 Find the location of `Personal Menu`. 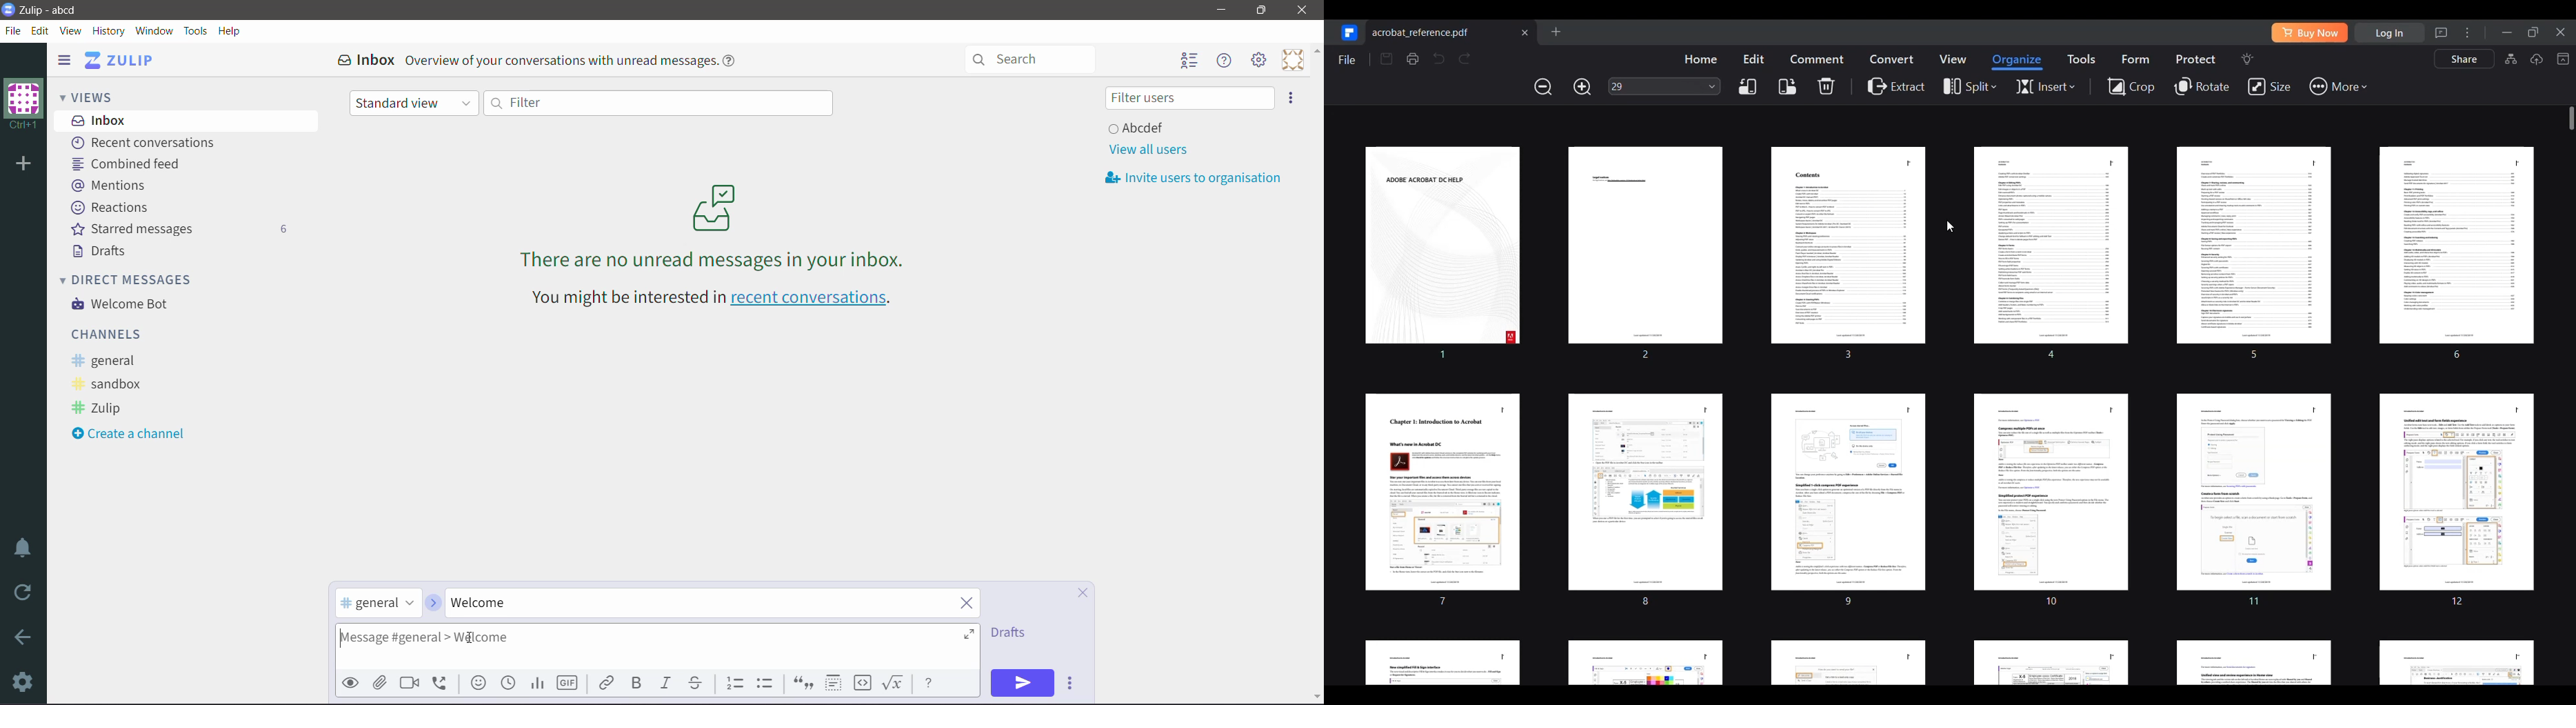

Personal Menu is located at coordinates (1293, 60).